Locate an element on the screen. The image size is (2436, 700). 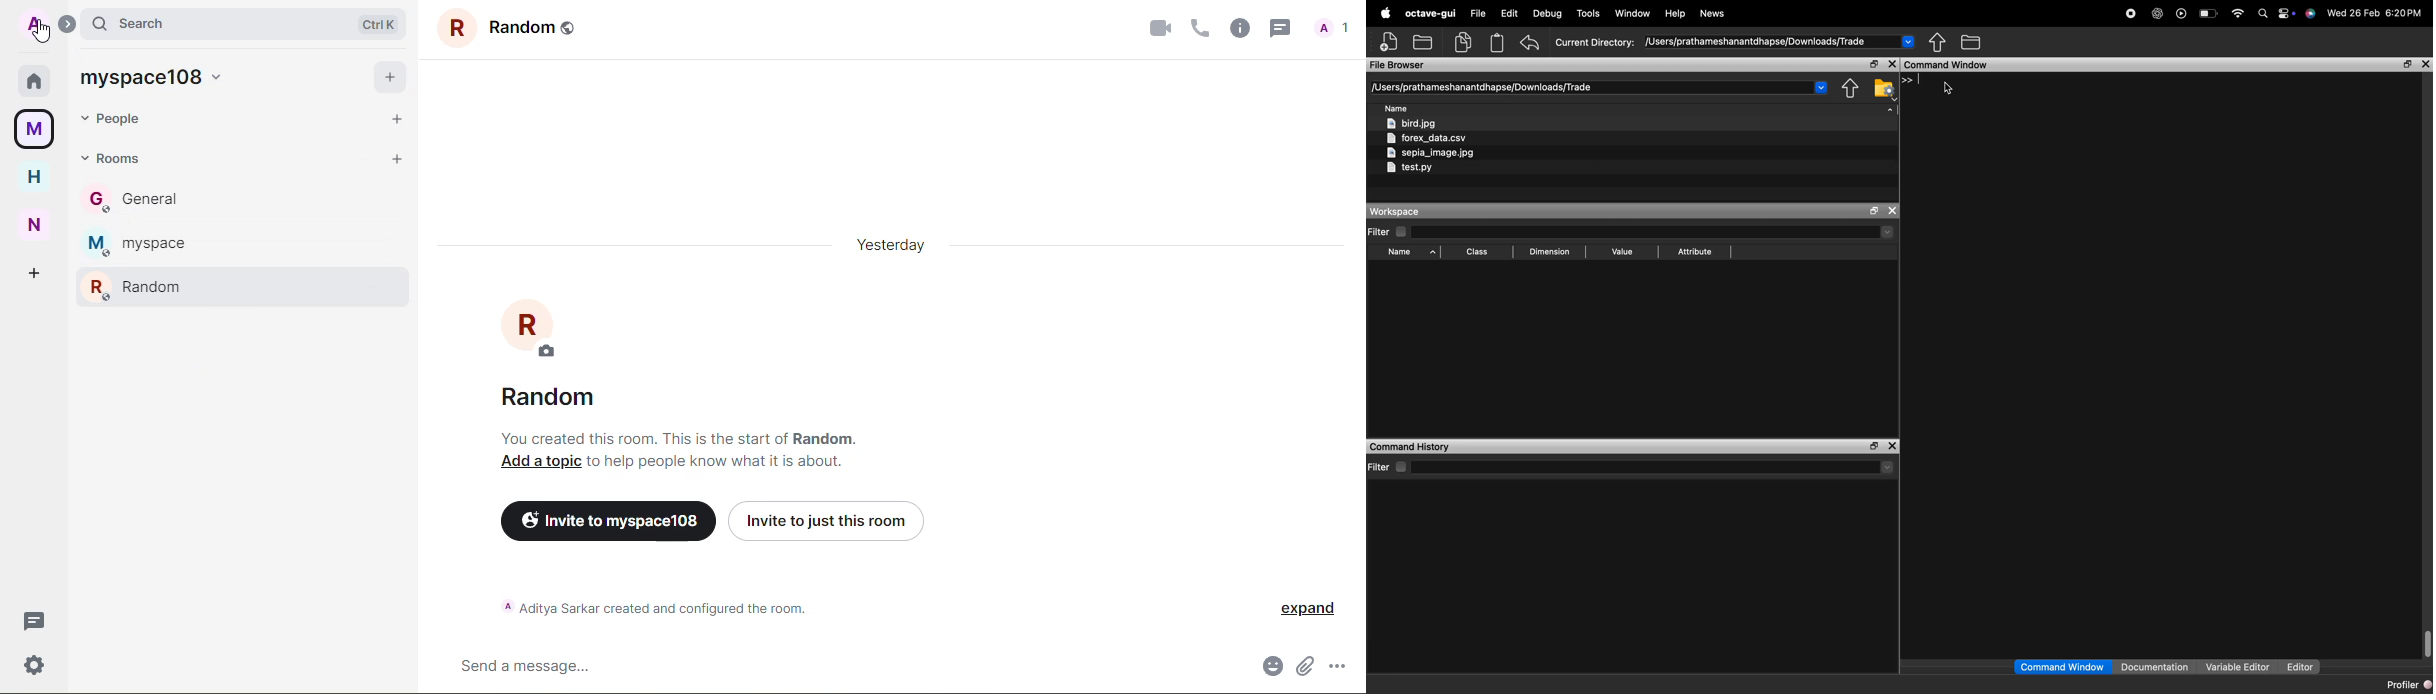
Edit is located at coordinates (1510, 12).